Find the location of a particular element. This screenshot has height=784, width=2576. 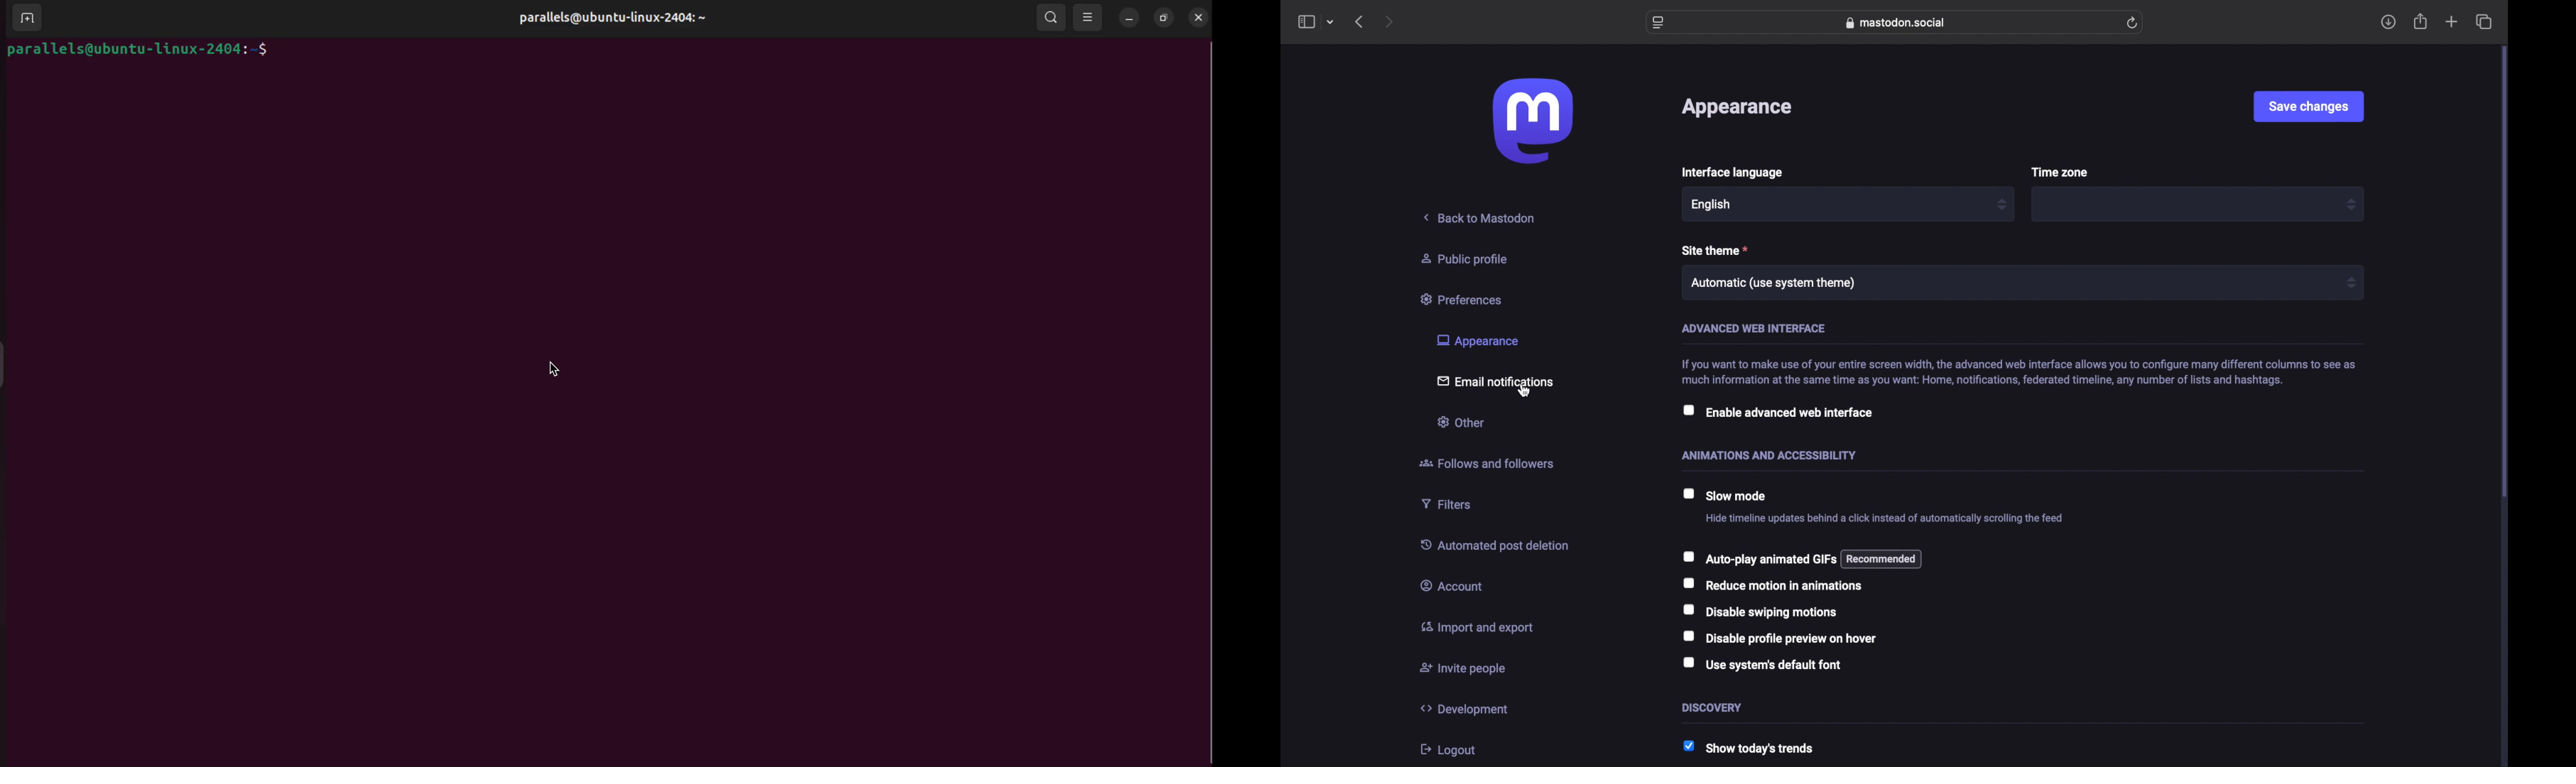

preferences is located at coordinates (1463, 298).